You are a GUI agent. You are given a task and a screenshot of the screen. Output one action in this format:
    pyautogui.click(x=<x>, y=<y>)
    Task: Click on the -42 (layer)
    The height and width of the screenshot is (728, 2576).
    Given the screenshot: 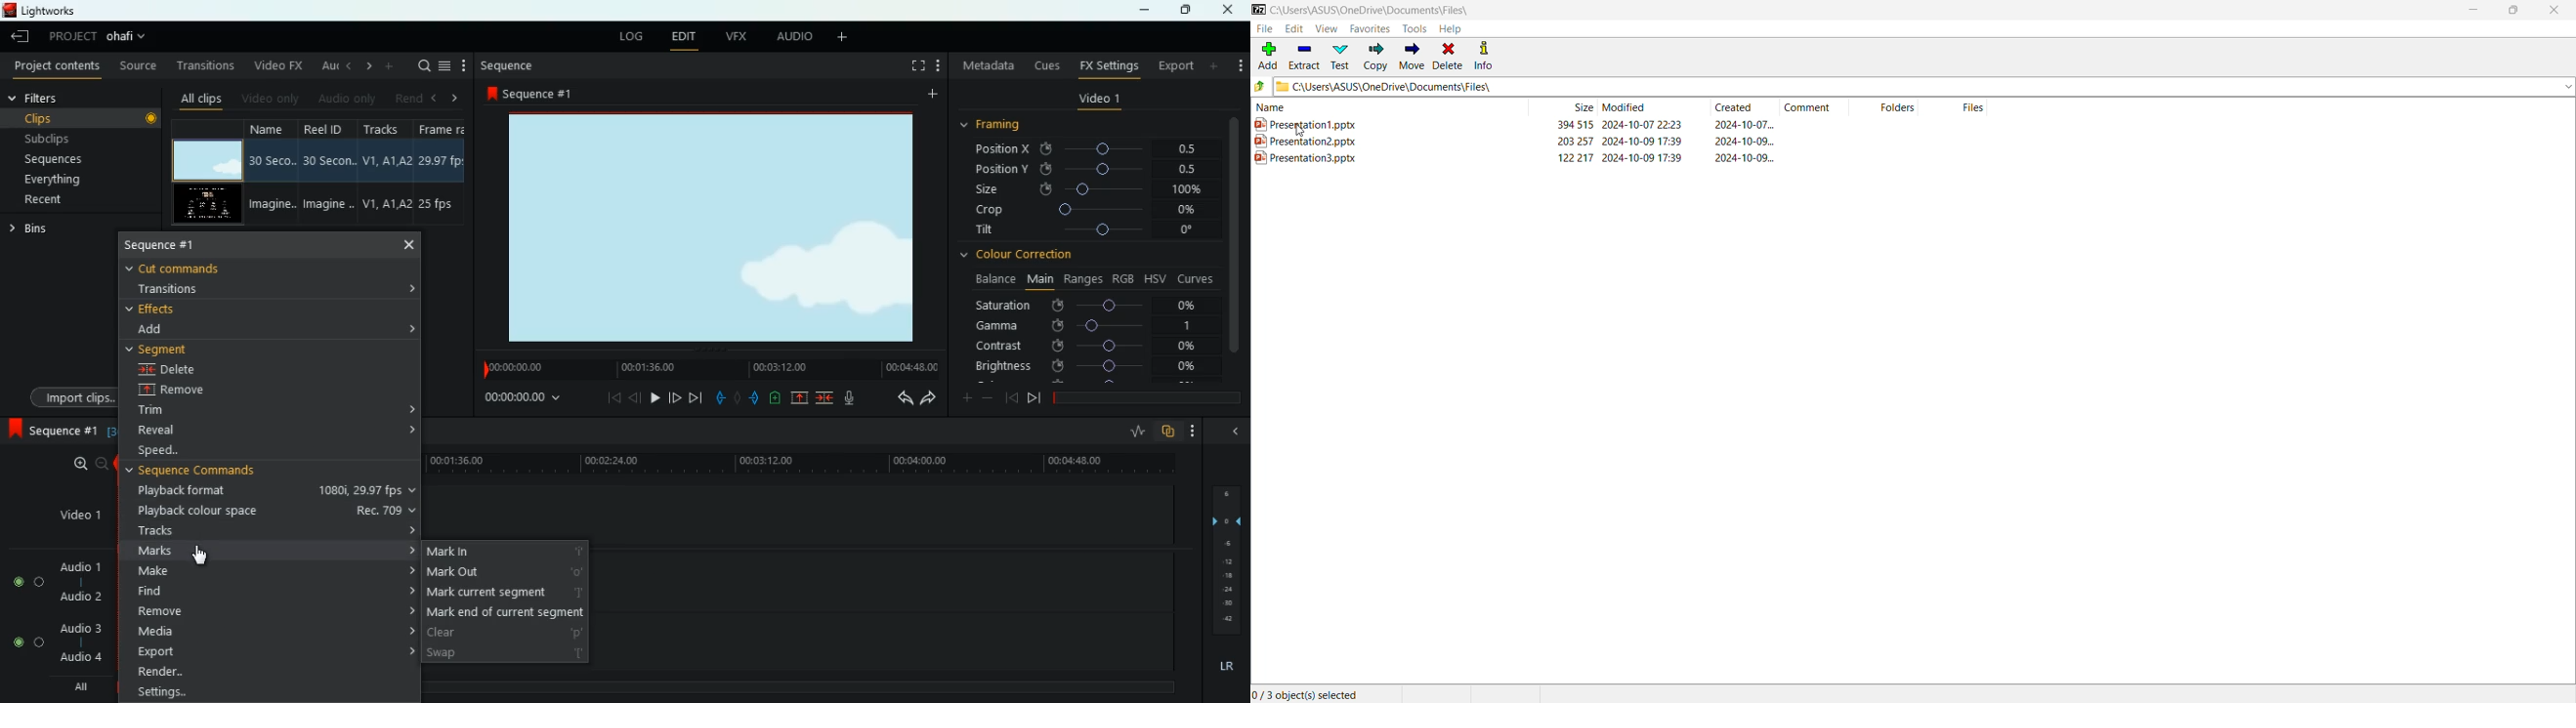 What is the action you would take?
    pyautogui.click(x=1227, y=618)
    